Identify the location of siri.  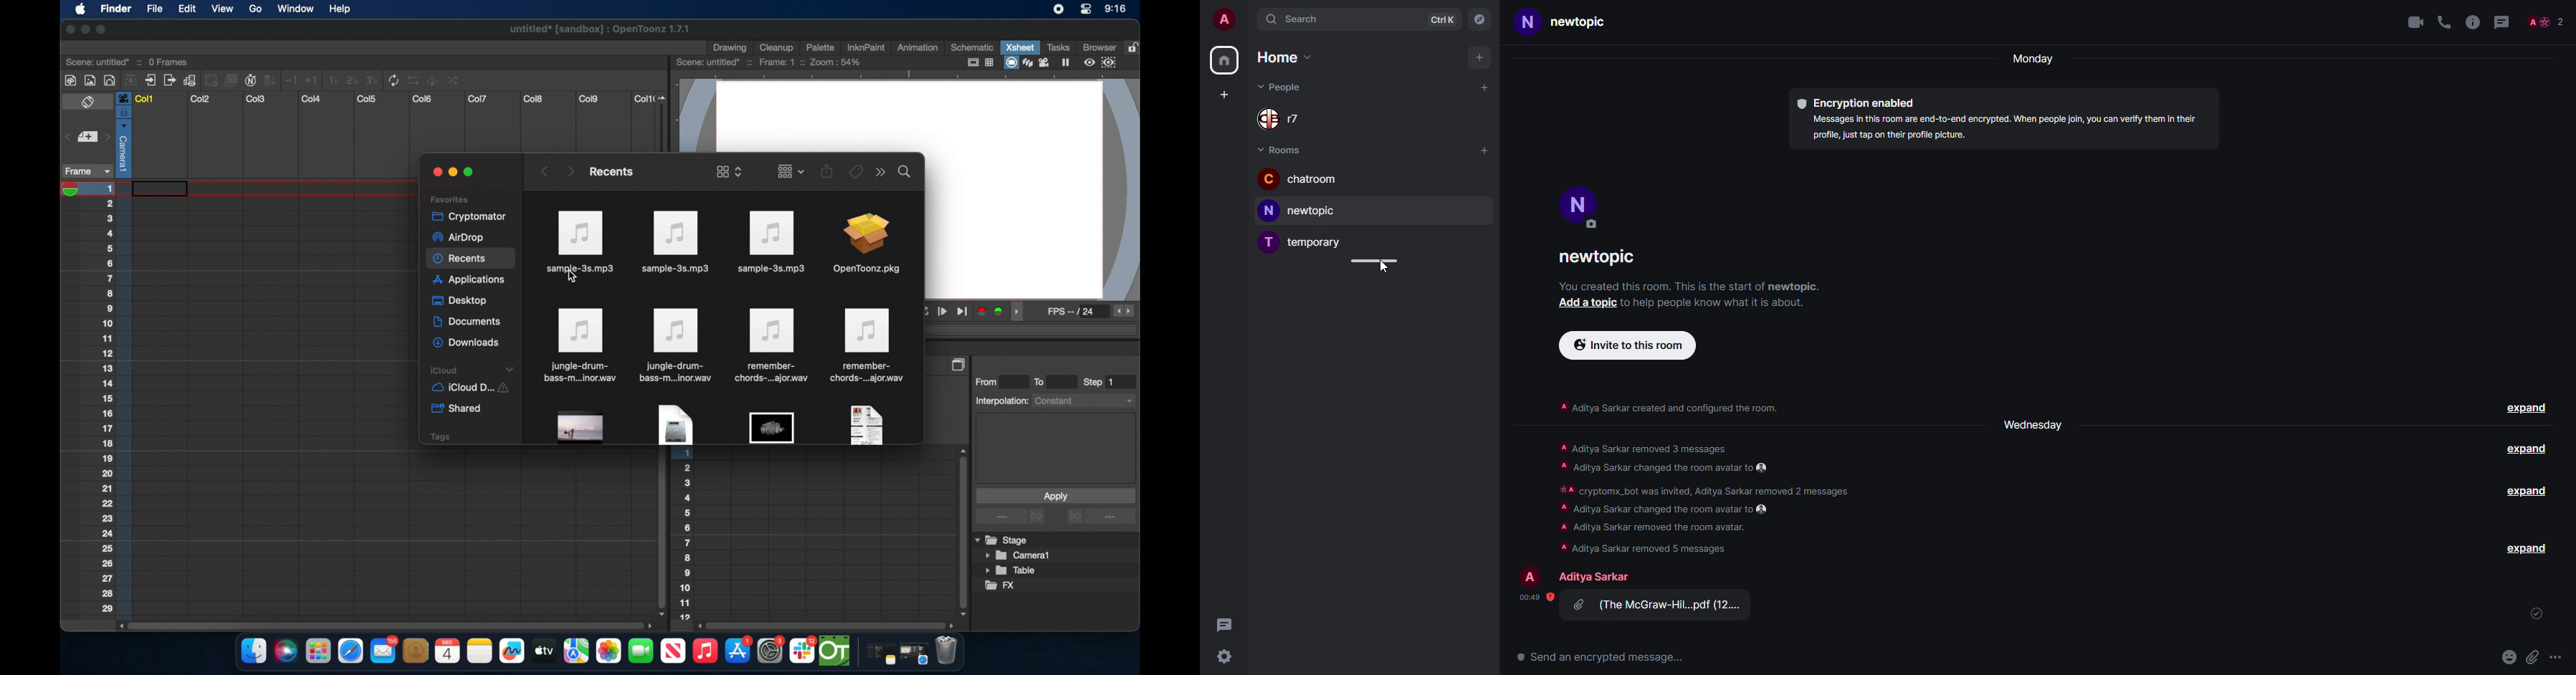
(284, 651).